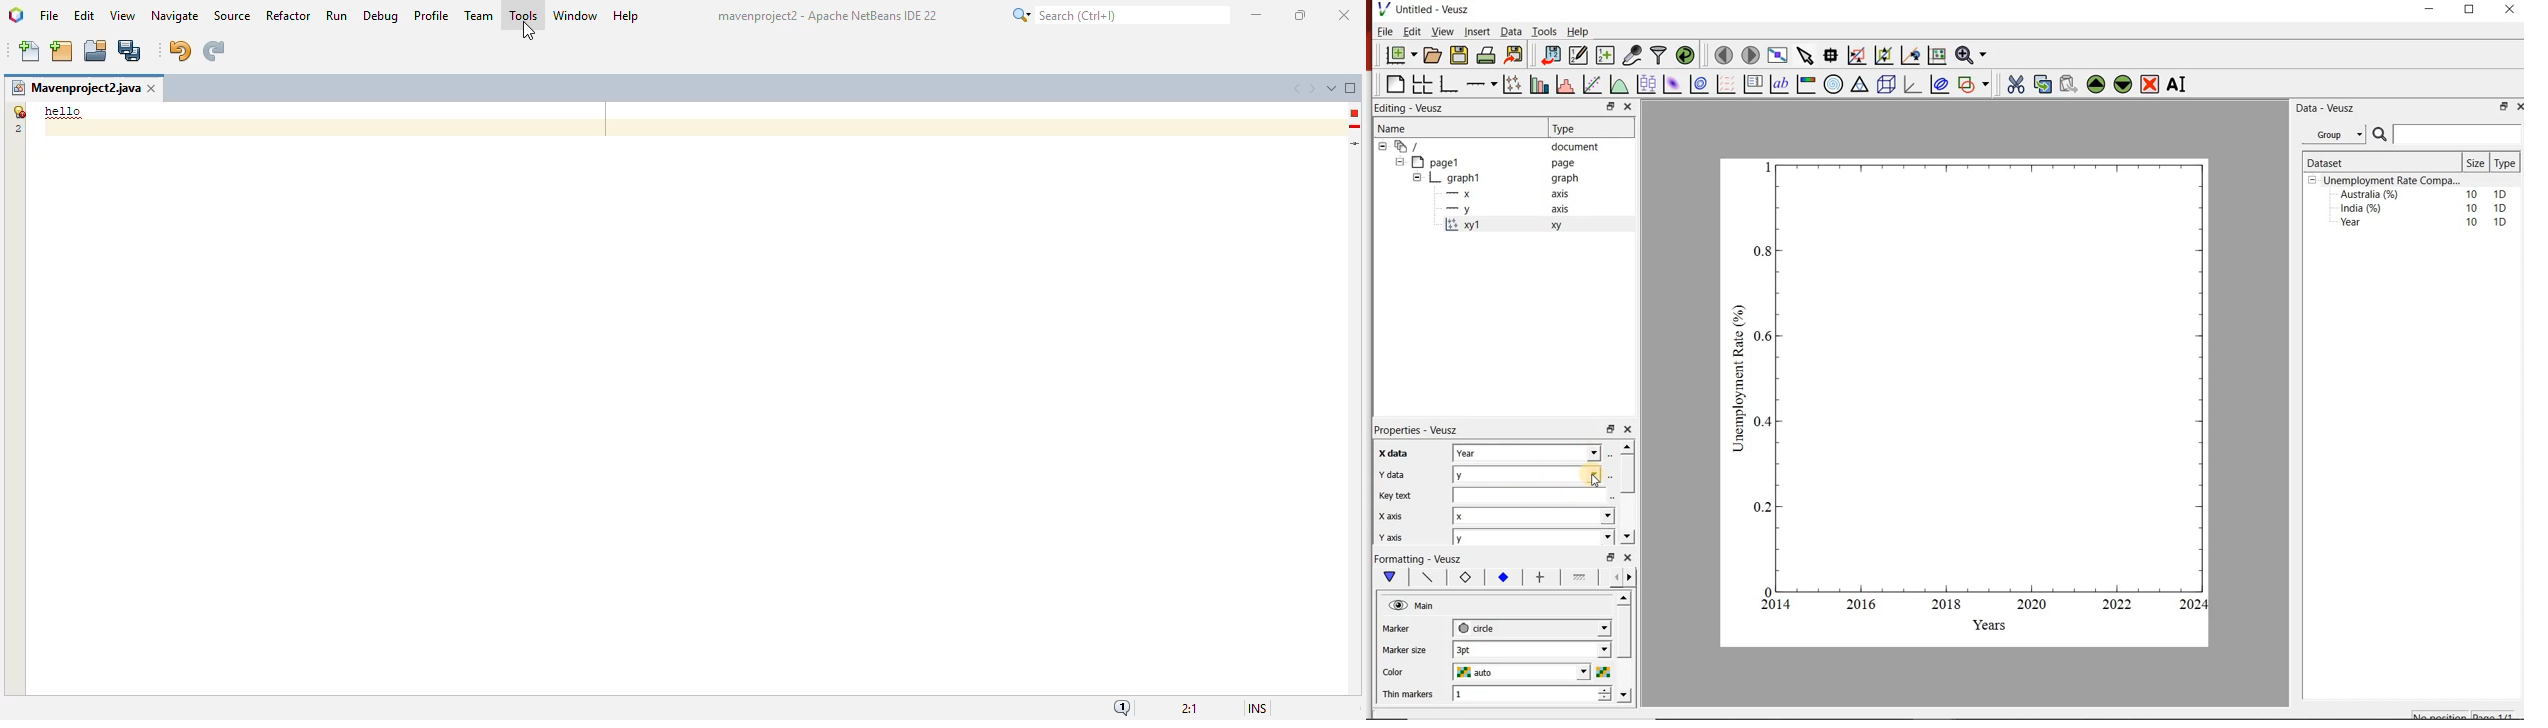  What do you see at coordinates (2520, 106) in the screenshot?
I see `close` at bounding box center [2520, 106].